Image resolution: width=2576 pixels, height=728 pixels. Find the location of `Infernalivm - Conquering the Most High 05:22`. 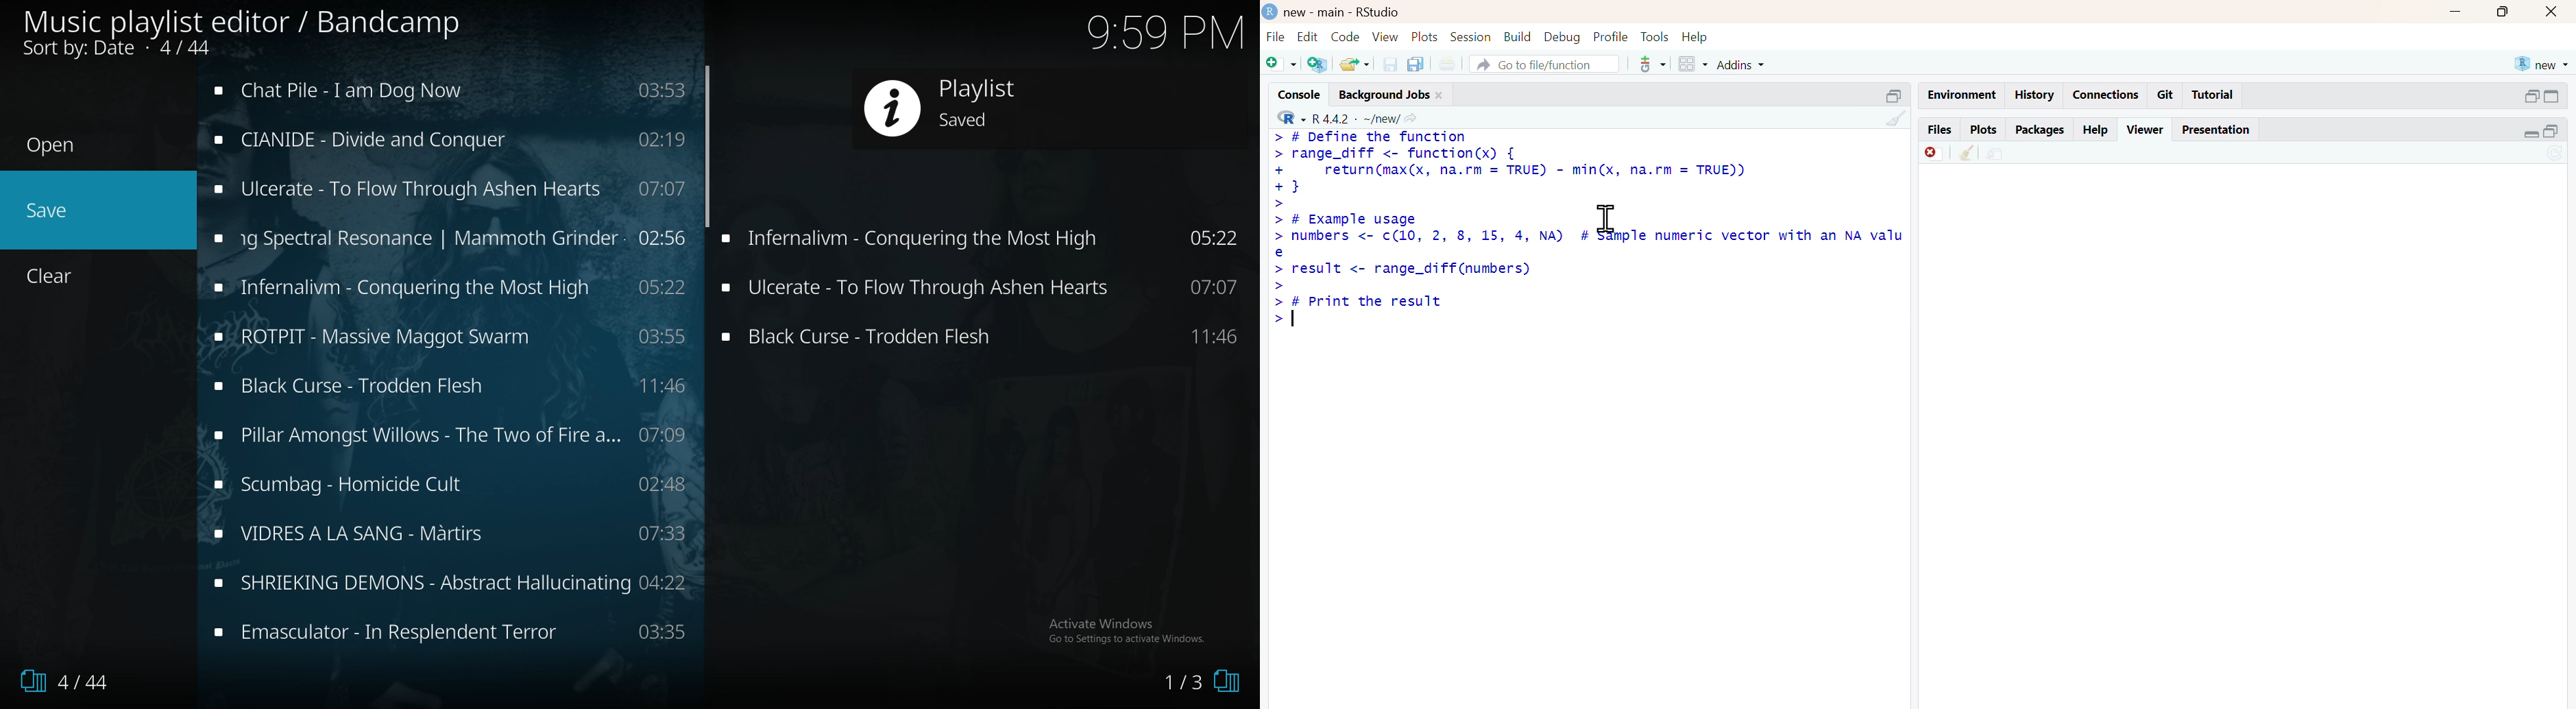

Infernalivm - Conquering the Most High 05:22 is located at coordinates (984, 289).